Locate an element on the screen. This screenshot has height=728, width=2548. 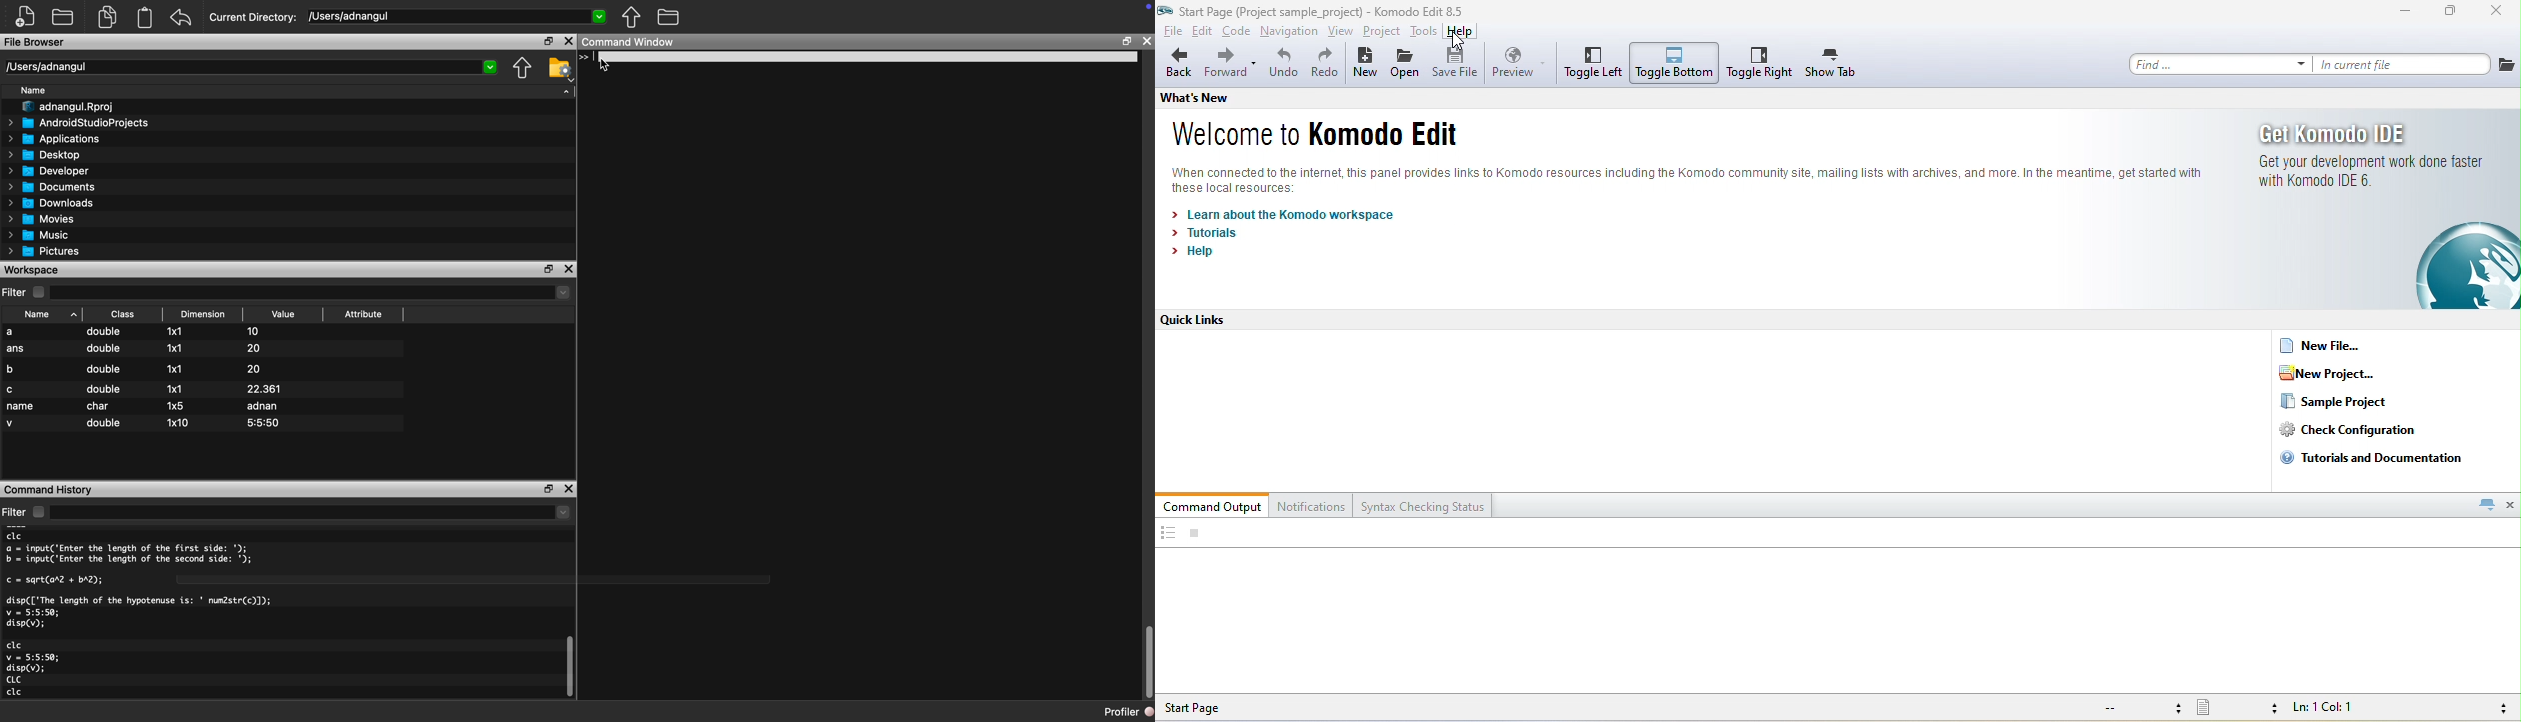
a double 1x1 10
ans double 1x1 20
b double 1x1 20
@ double 1x1 22.361
name char 1x5 adnan
\ double 1x10 5:5:50 is located at coordinates (203, 381).